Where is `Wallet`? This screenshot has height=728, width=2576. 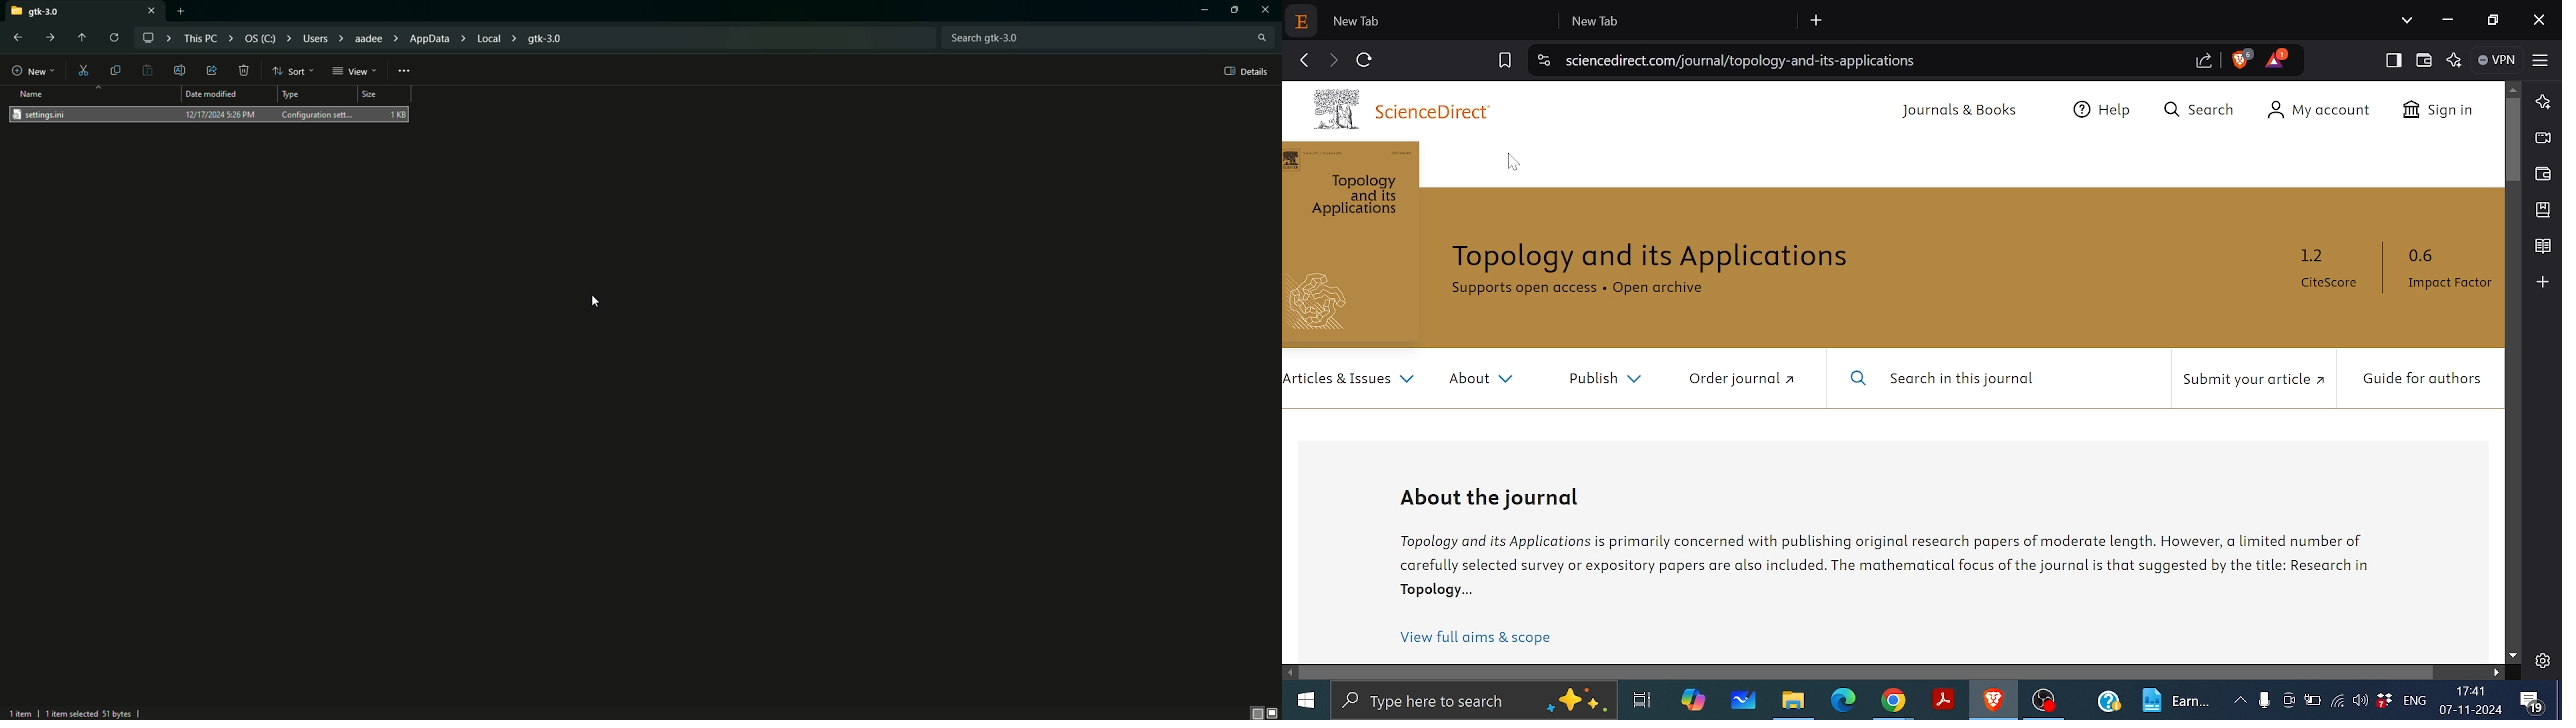
Wallet is located at coordinates (2424, 60).